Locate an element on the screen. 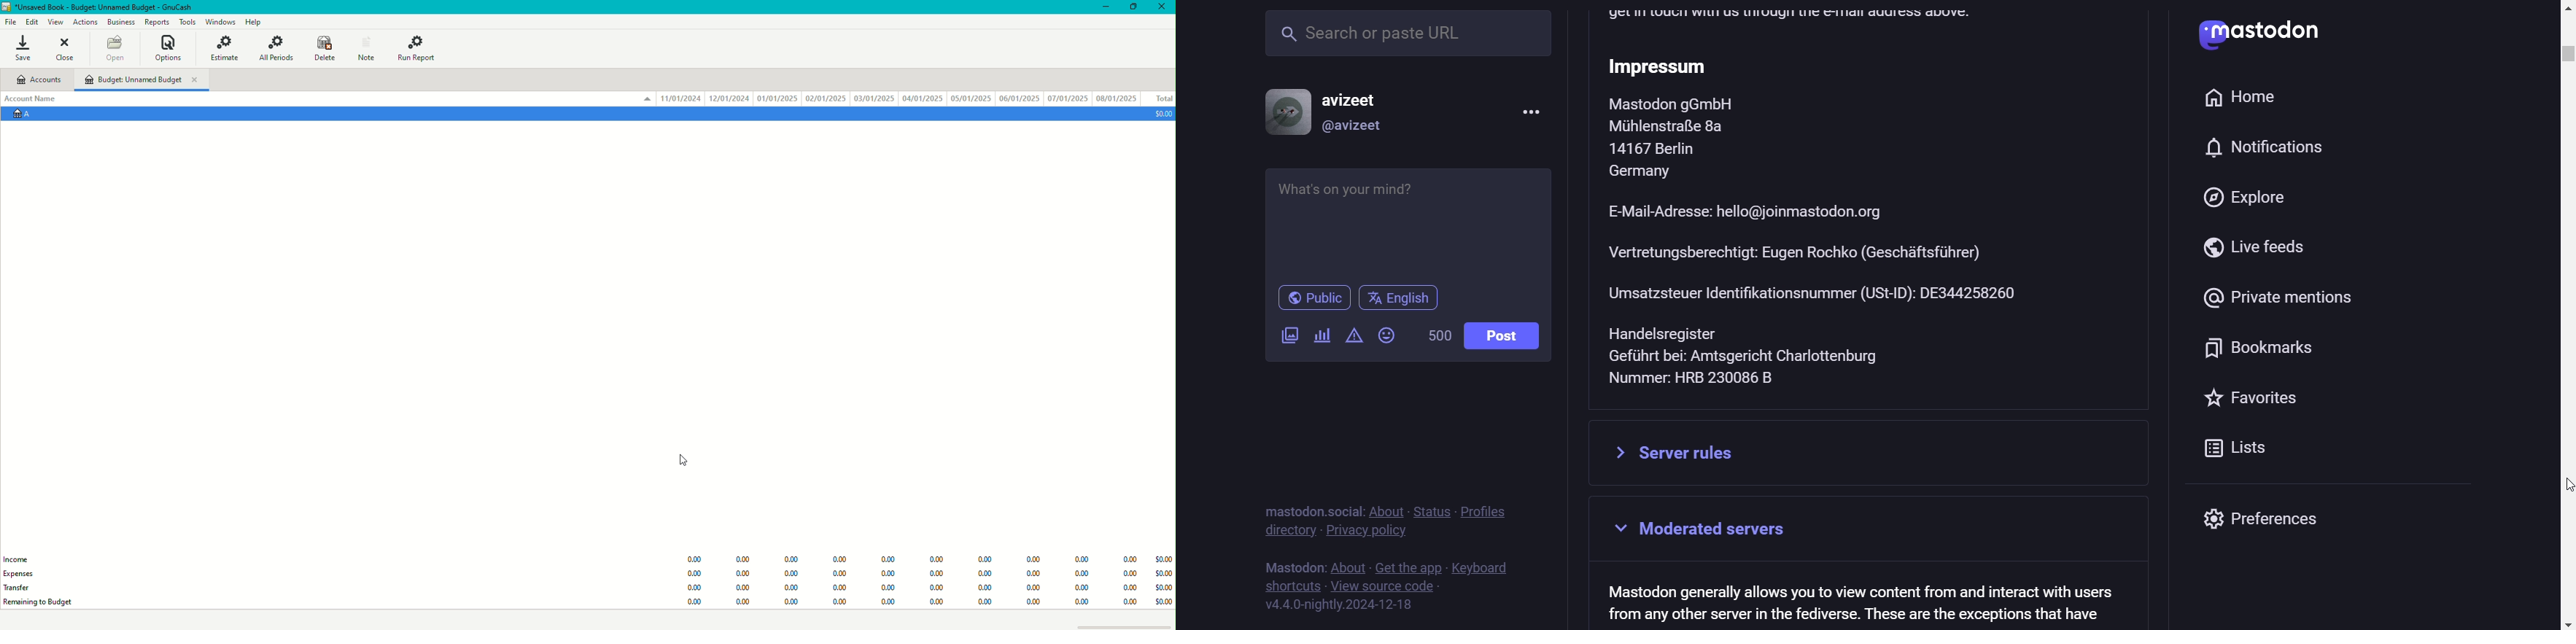  Scroll Up is located at coordinates (2559, 9).